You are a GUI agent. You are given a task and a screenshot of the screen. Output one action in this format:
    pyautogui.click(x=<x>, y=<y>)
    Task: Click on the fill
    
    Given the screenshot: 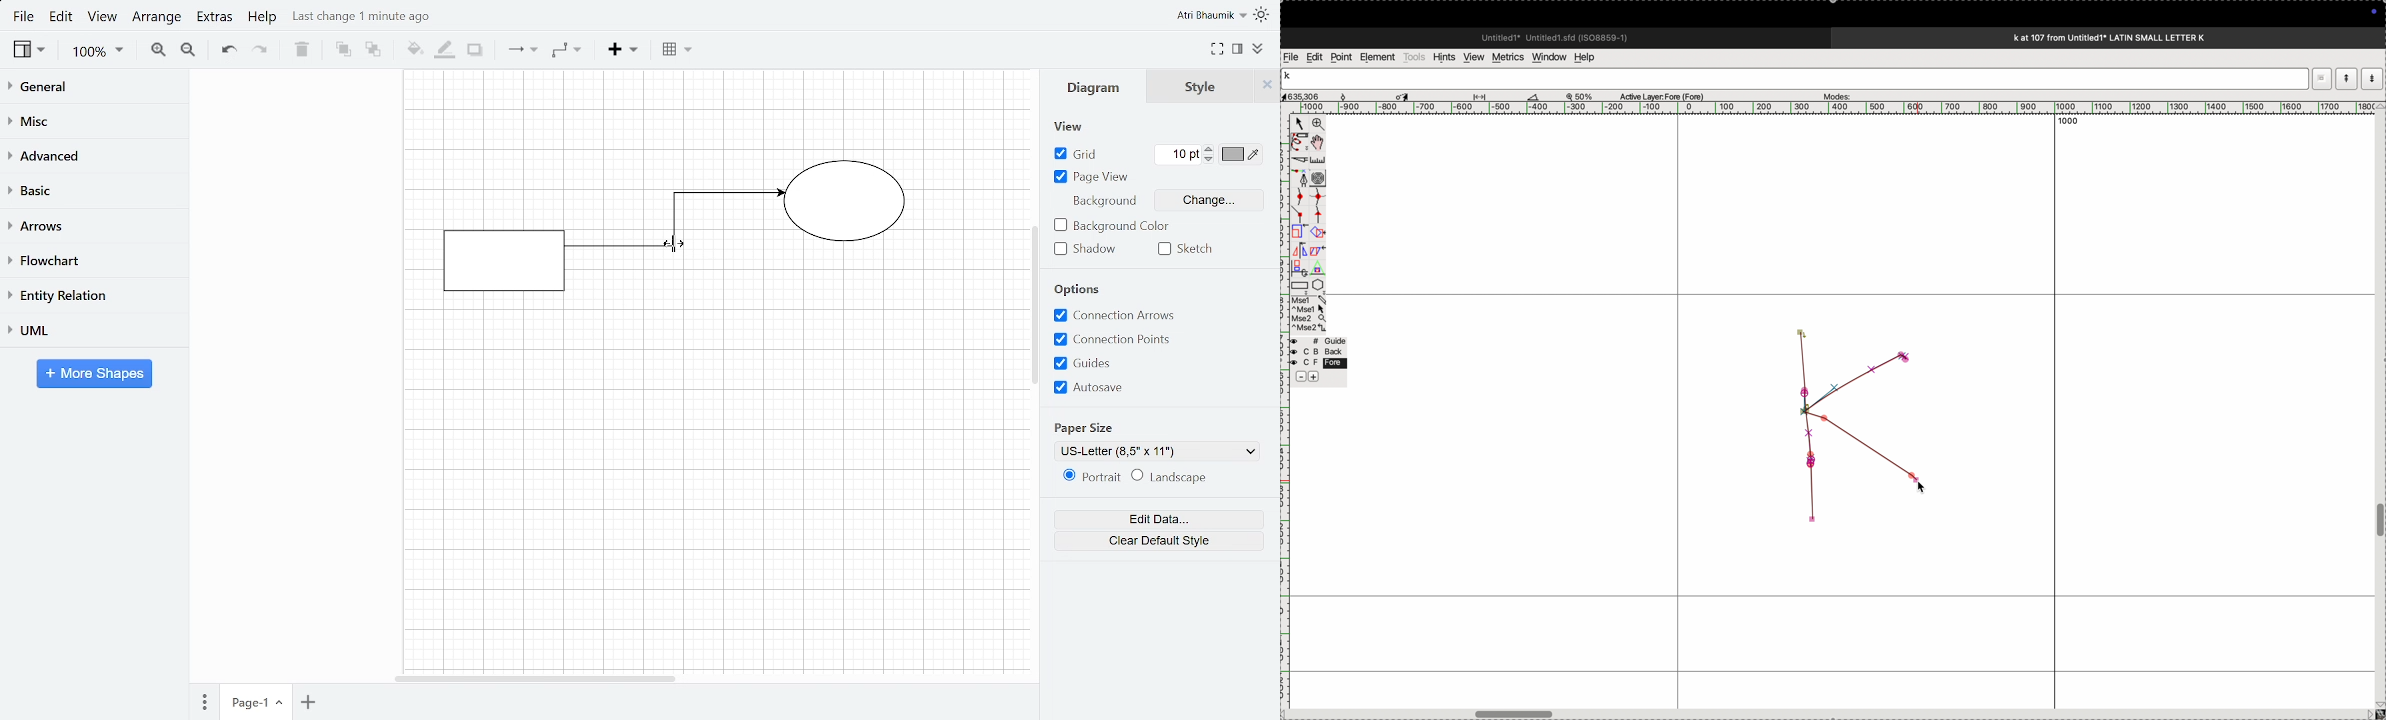 What is the action you would take?
    pyautogui.click(x=1319, y=231)
    